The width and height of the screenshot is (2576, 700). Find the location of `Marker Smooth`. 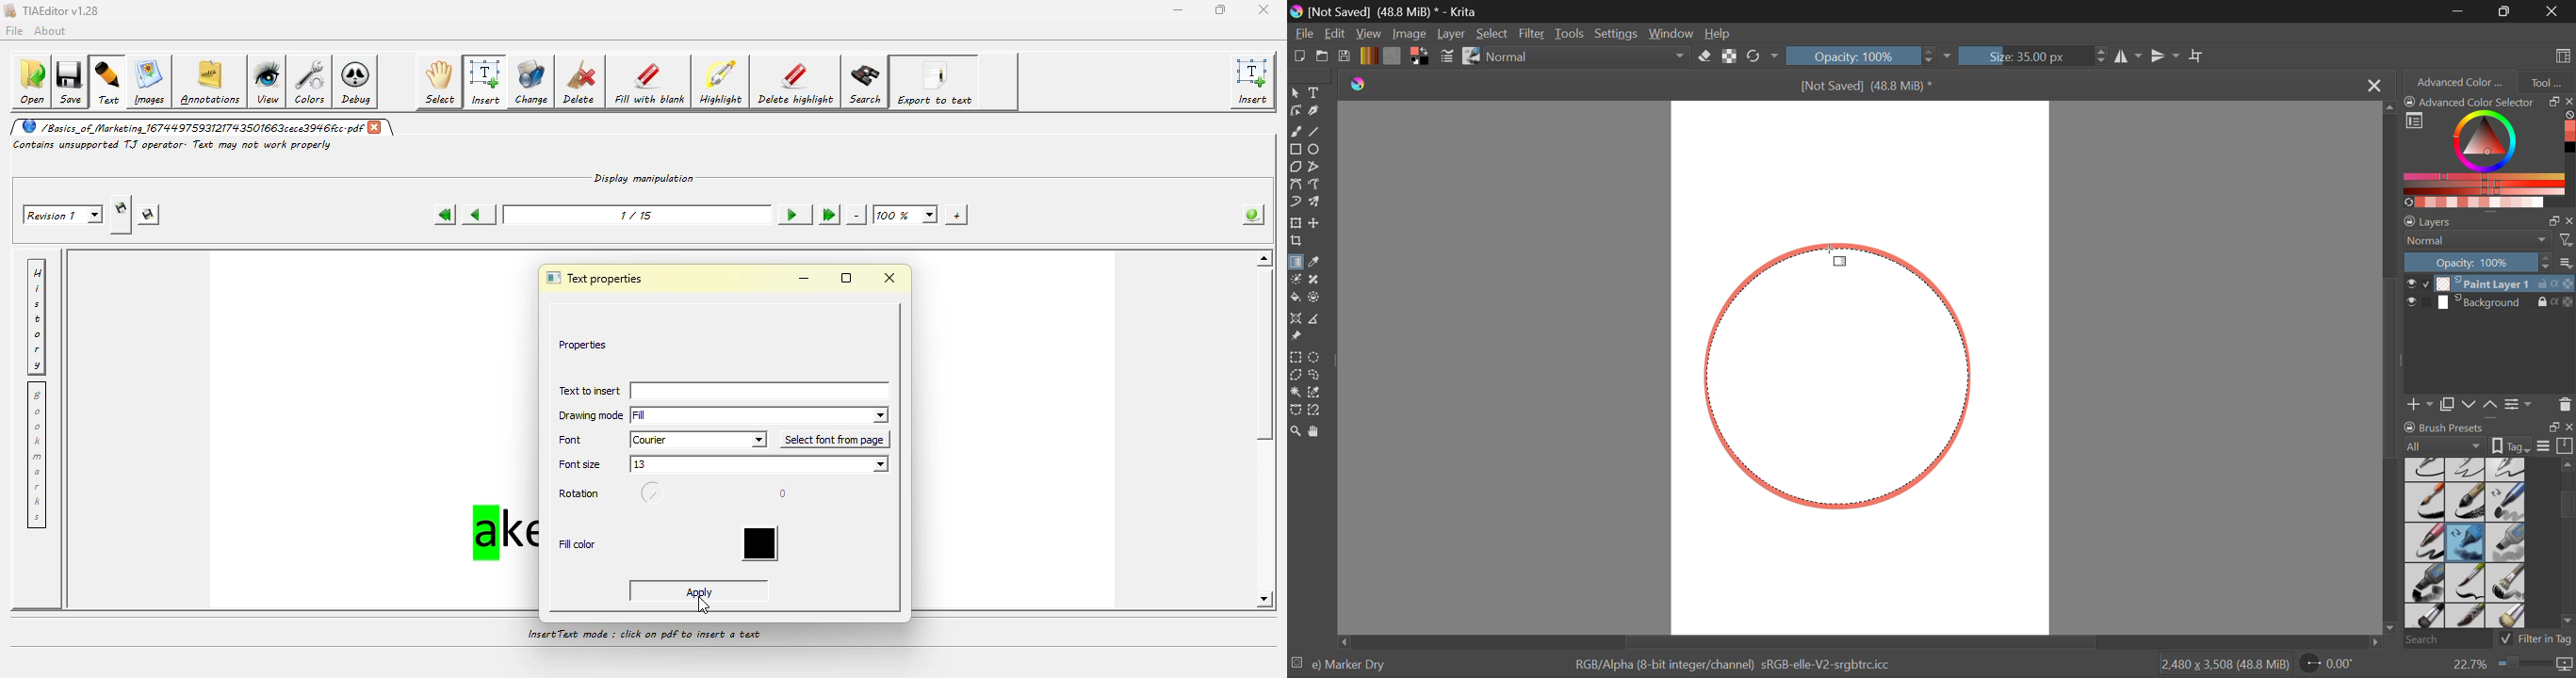

Marker Smooth is located at coordinates (2425, 542).